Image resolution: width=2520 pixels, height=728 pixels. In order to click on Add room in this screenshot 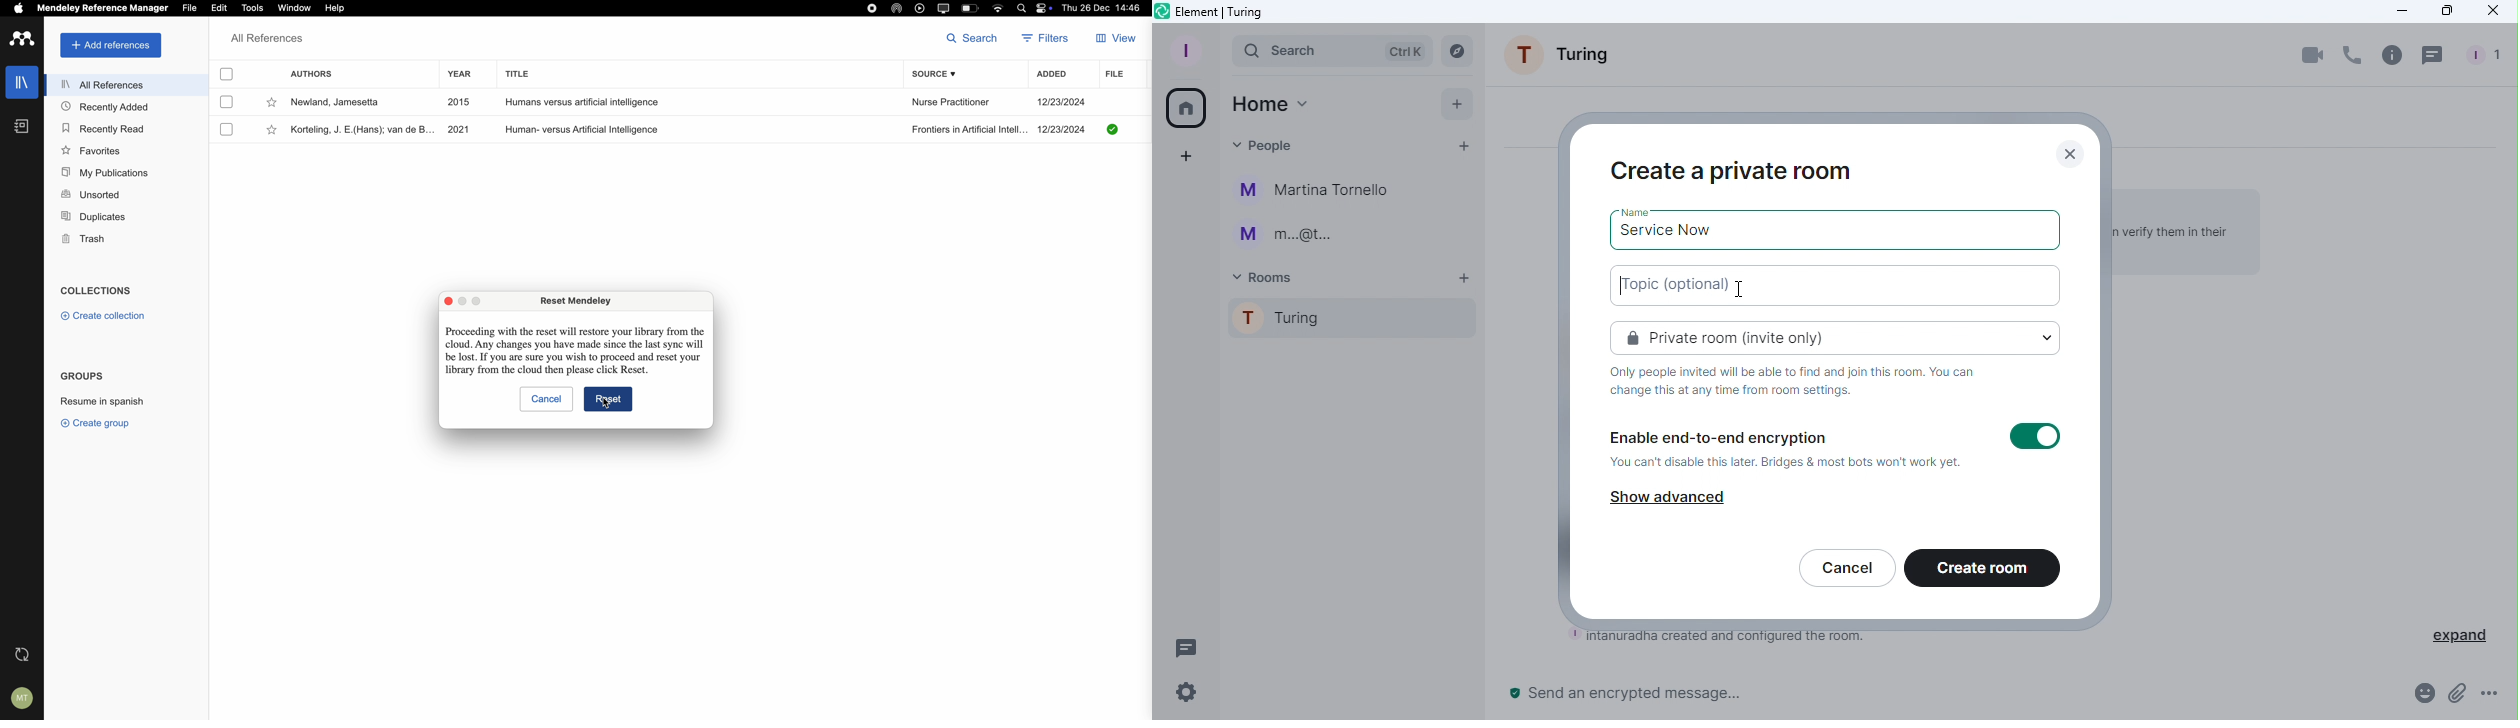, I will do `click(1466, 279)`.